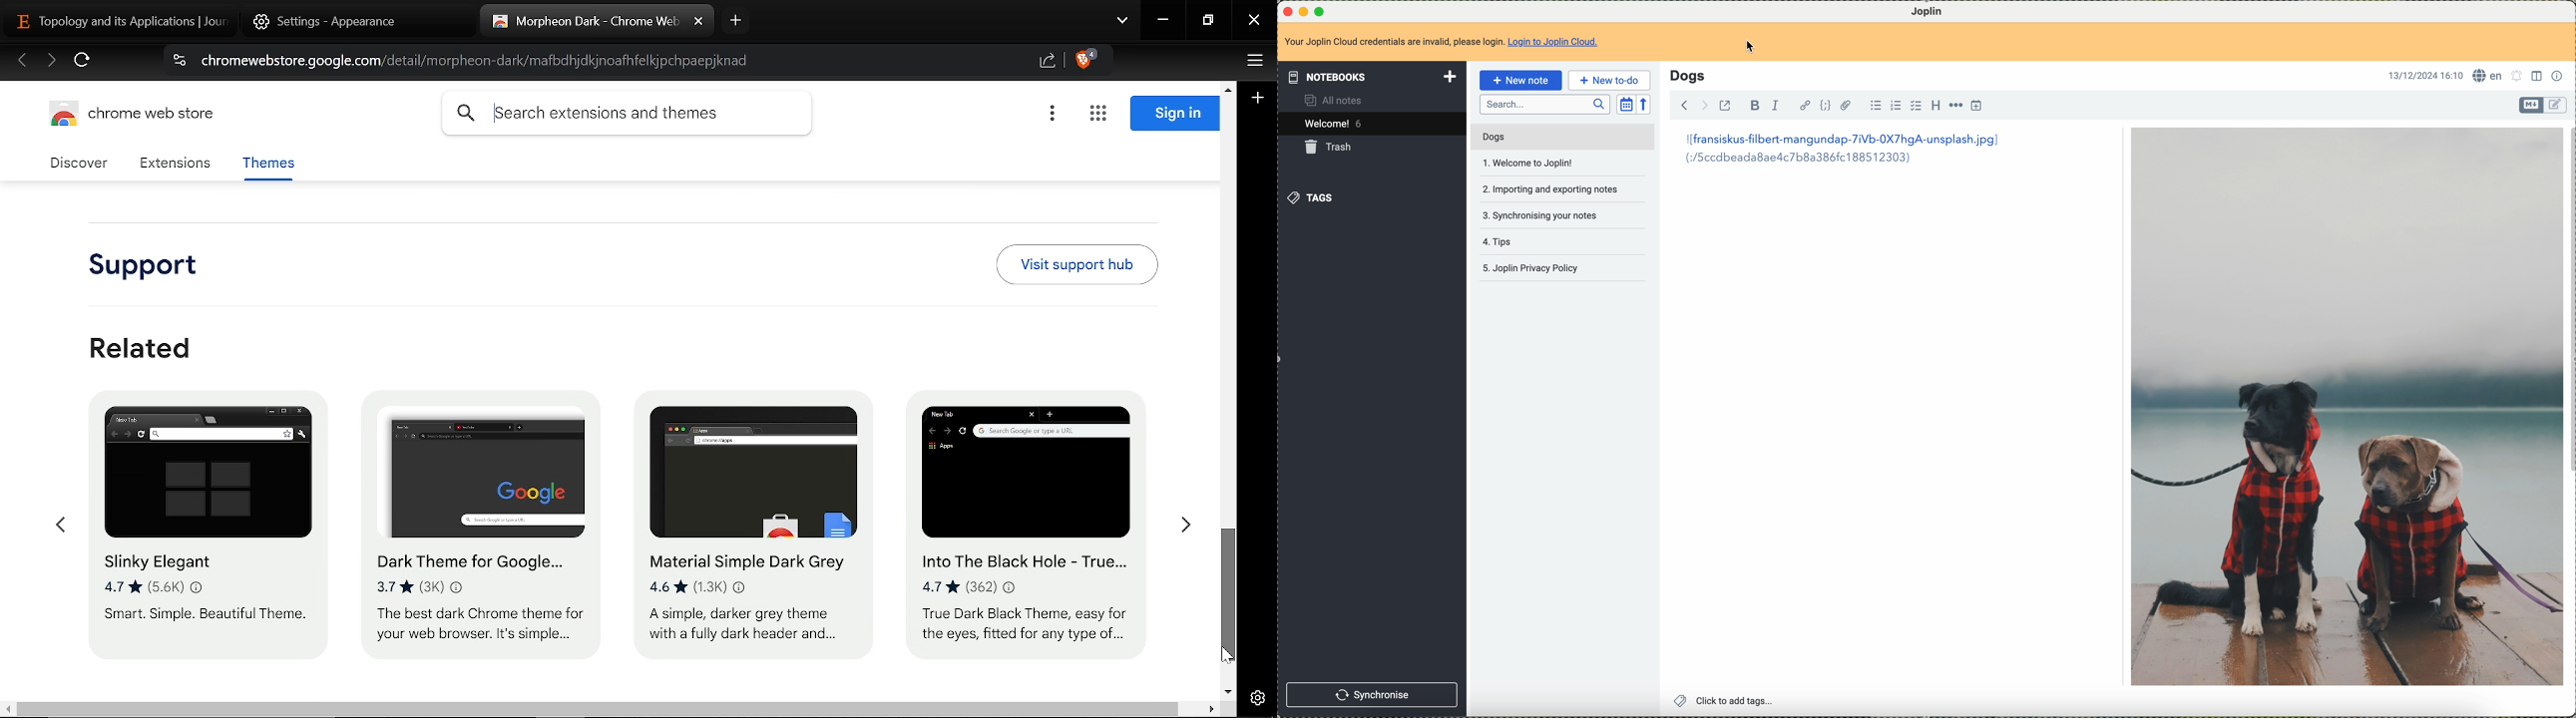 The width and height of the screenshot is (2576, 728). What do you see at coordinates (1537, 266) in the screenshot?
I see `Joplin privacy policy` at bounding box center [1537, 266].